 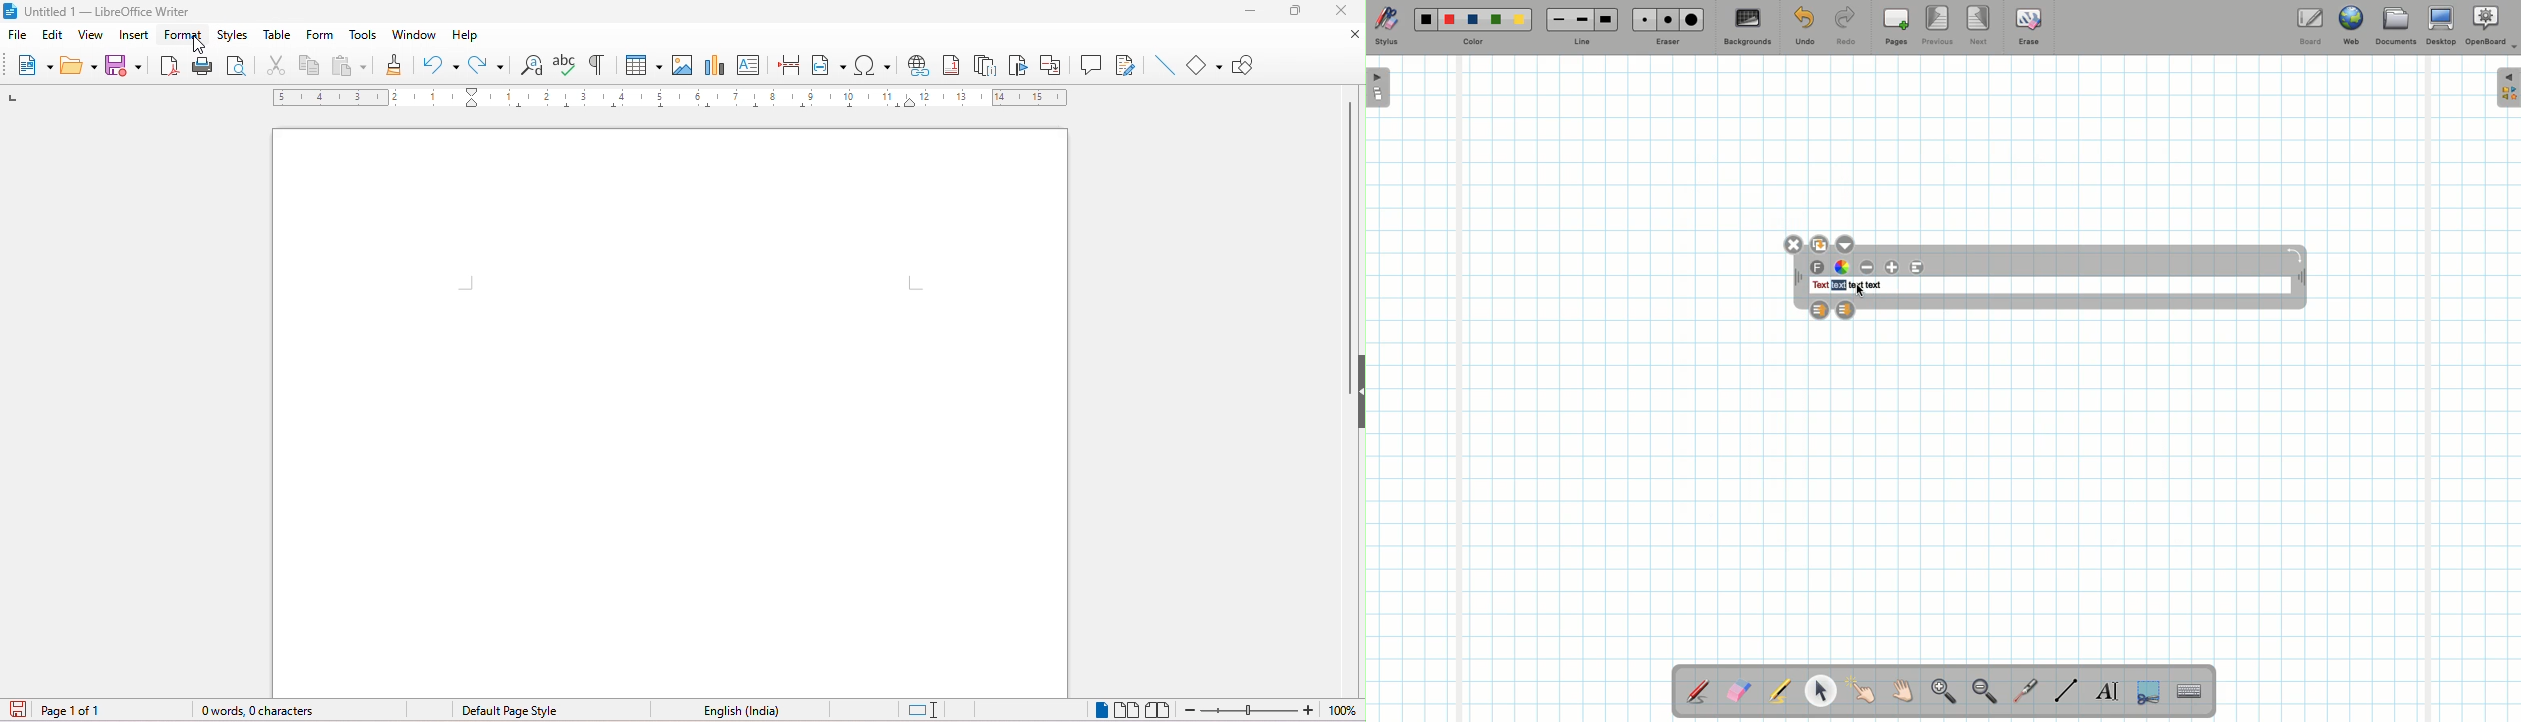 I want to click on copy, so click(x=310, y=69).